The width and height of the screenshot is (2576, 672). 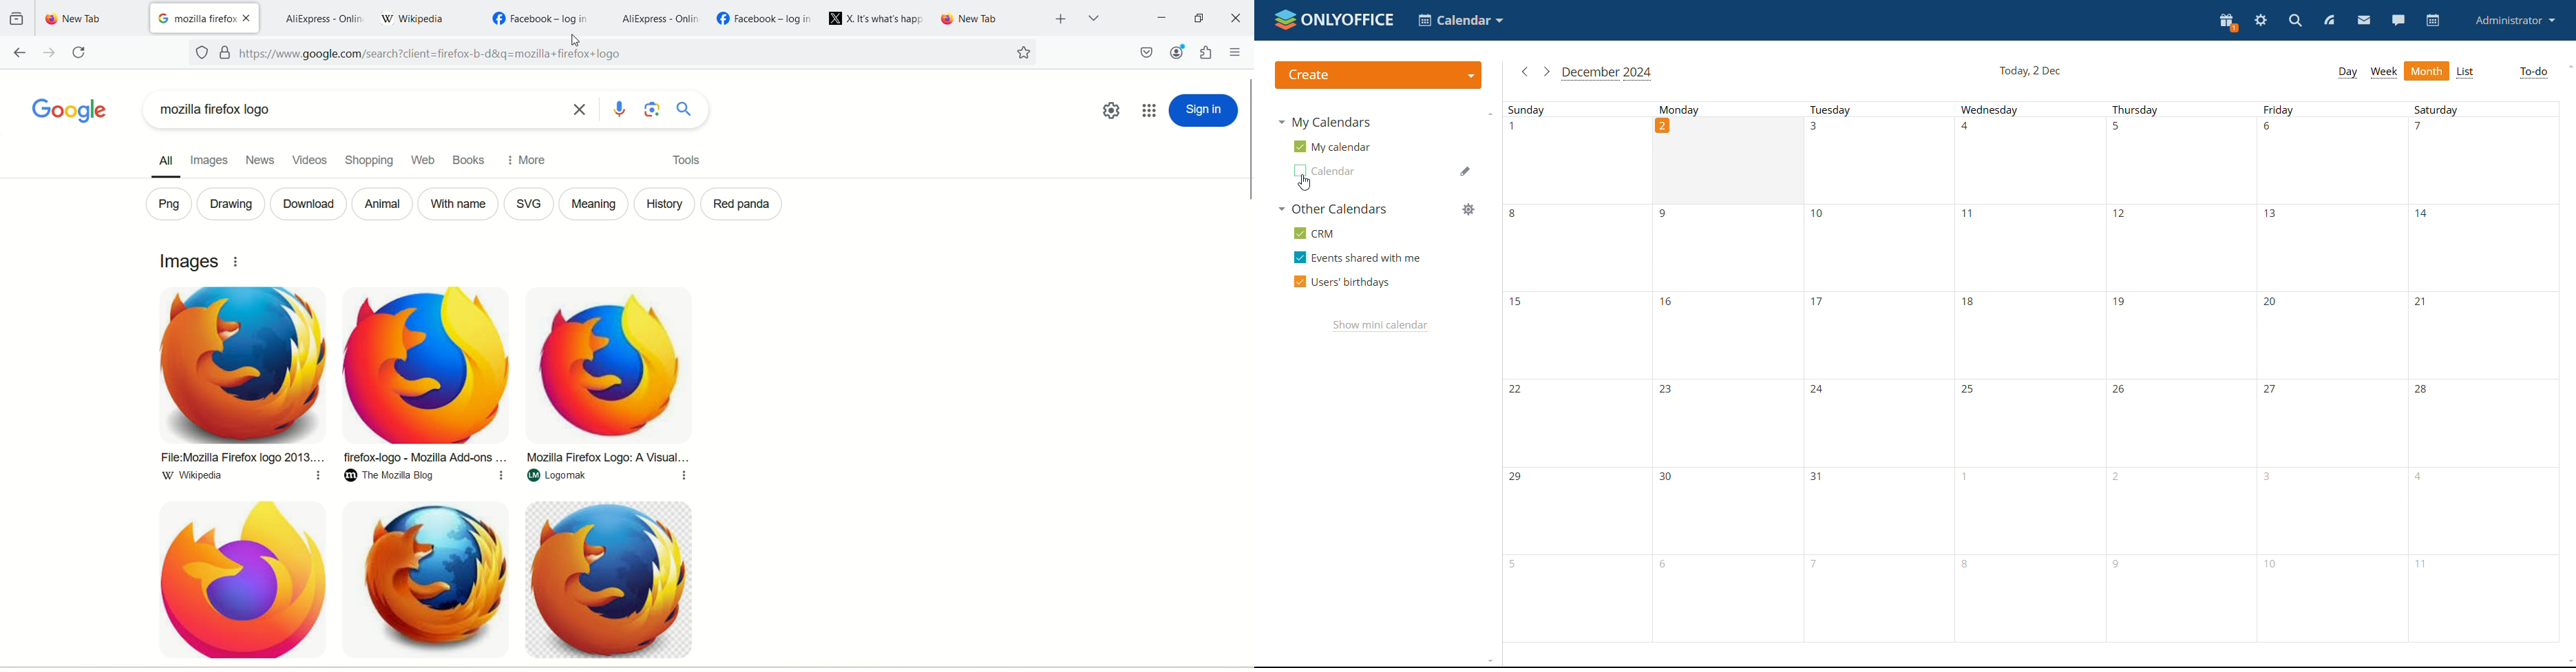 What do you see at coordinates (458, 203) in the screenshot?
I see `with name` at bounding box center [458, 203].